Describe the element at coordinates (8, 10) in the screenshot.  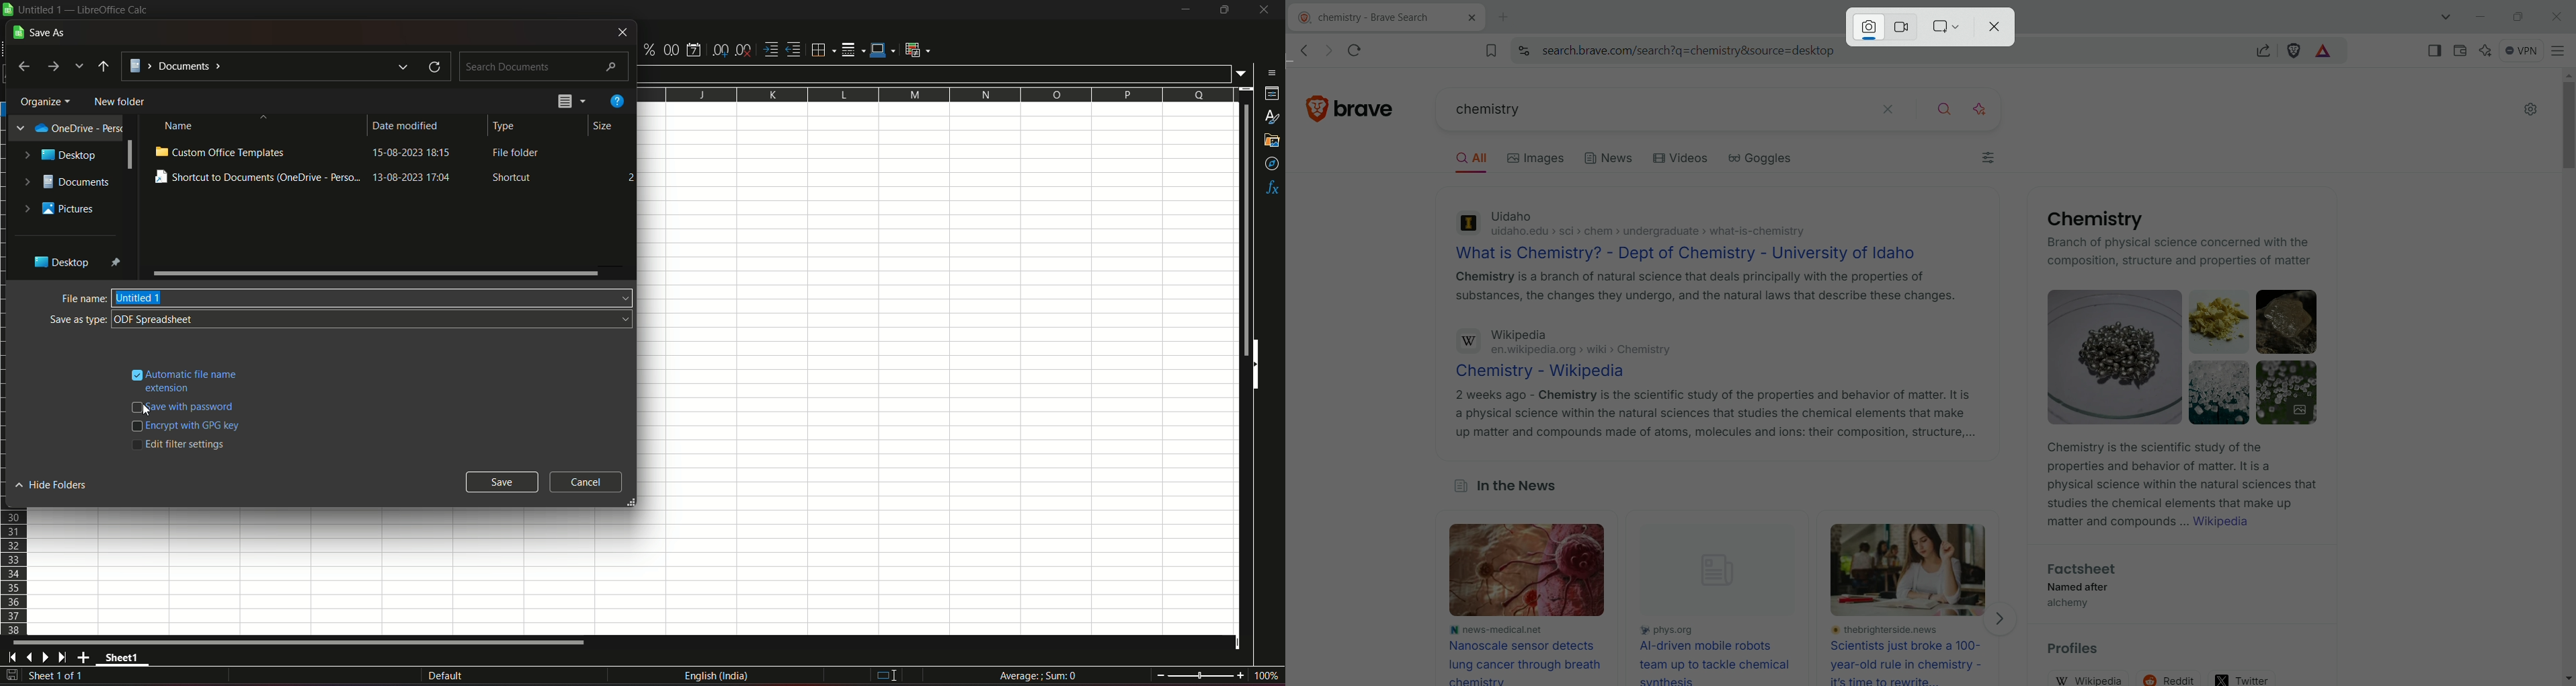
I see `libreoffice calc logo` at that location.